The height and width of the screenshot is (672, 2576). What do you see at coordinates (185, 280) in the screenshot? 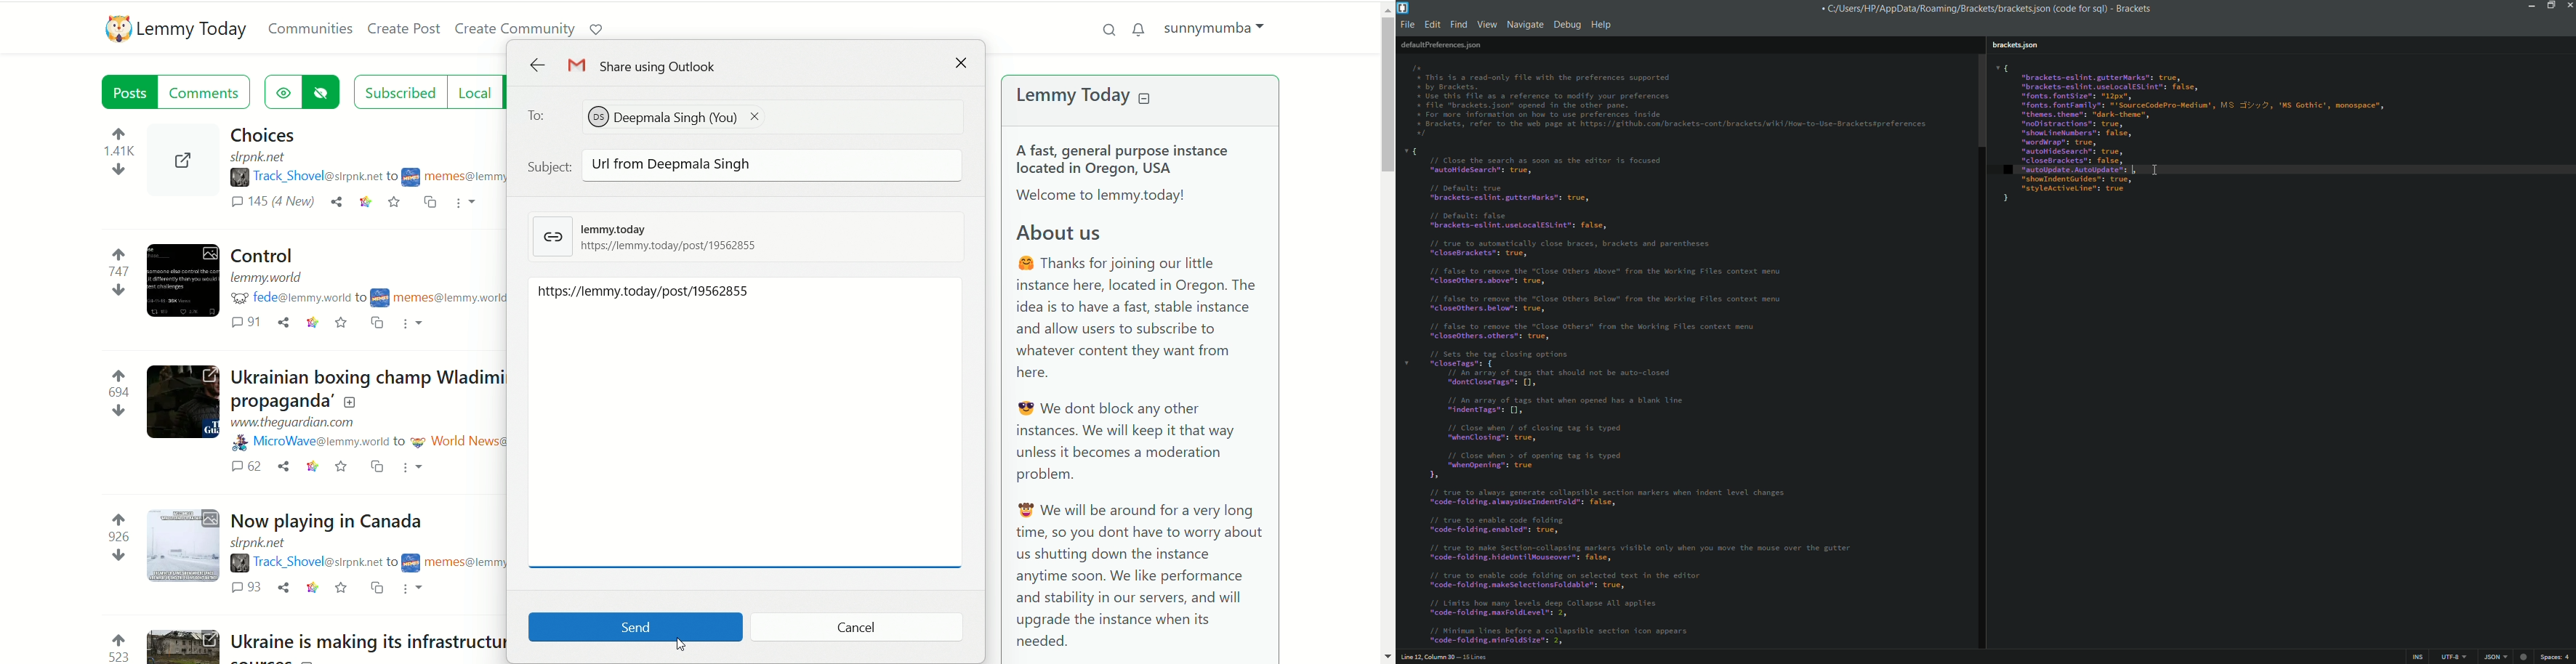
I see `Expand the post with the image` at bounding box center [185, 280].